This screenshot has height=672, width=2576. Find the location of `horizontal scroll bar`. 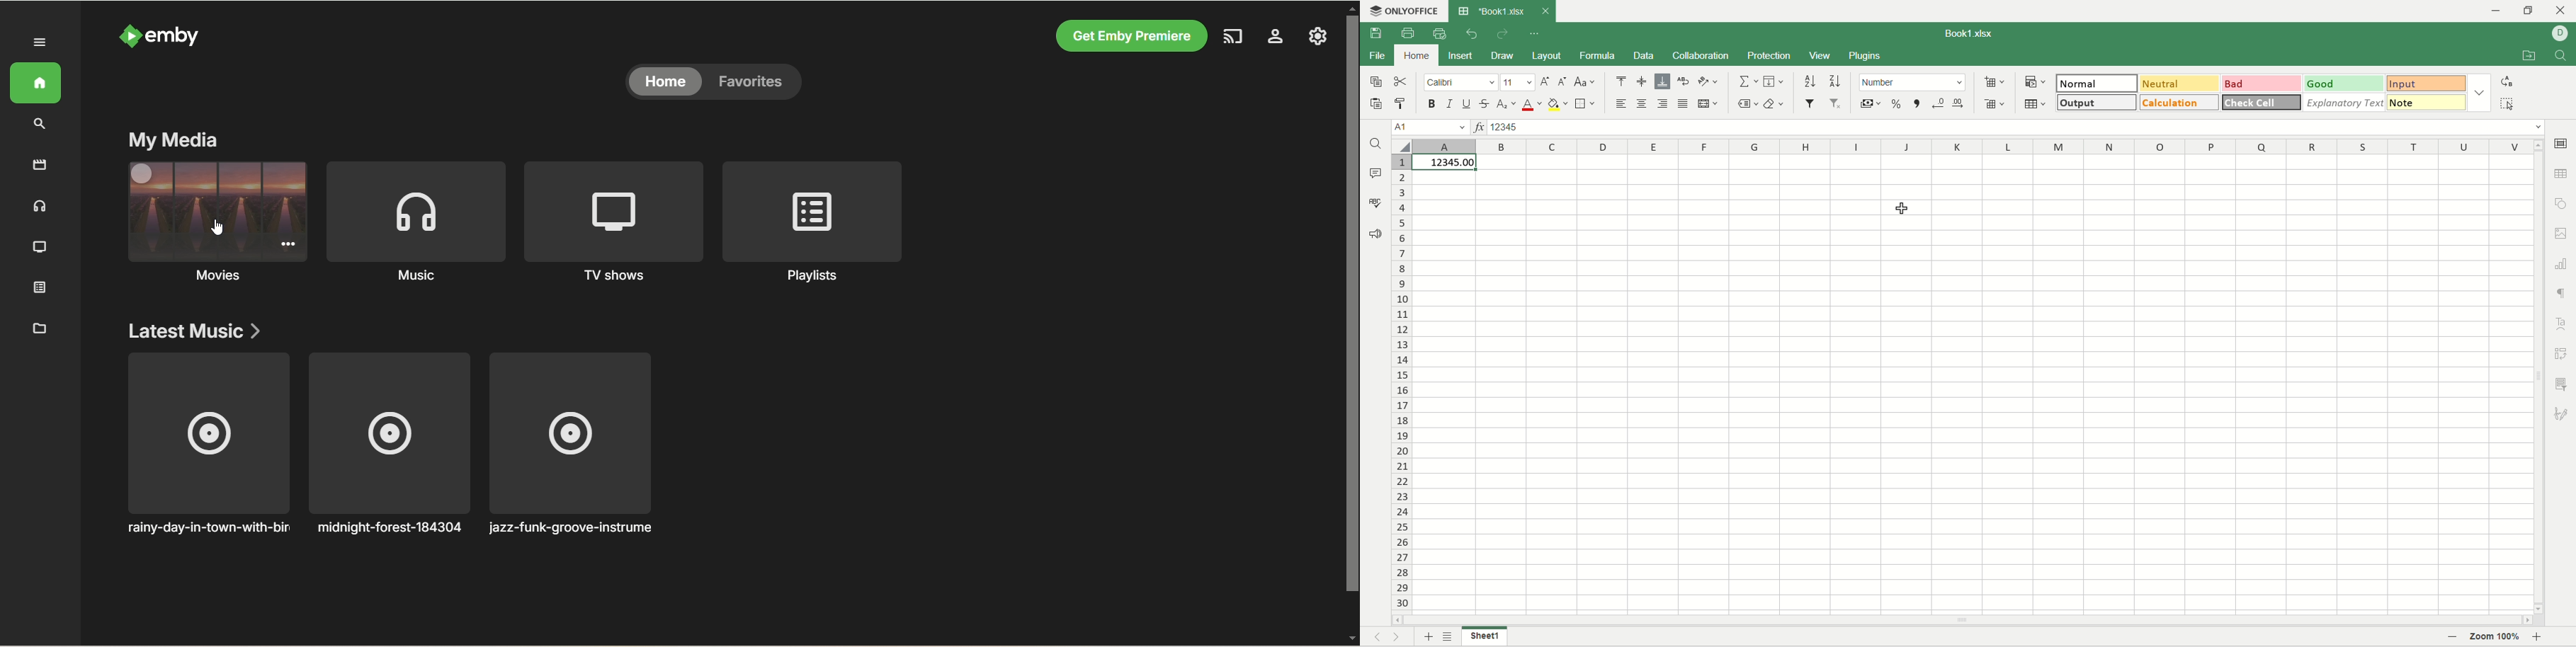

horizontal scroll bar is located at coordinates (1961, 619).